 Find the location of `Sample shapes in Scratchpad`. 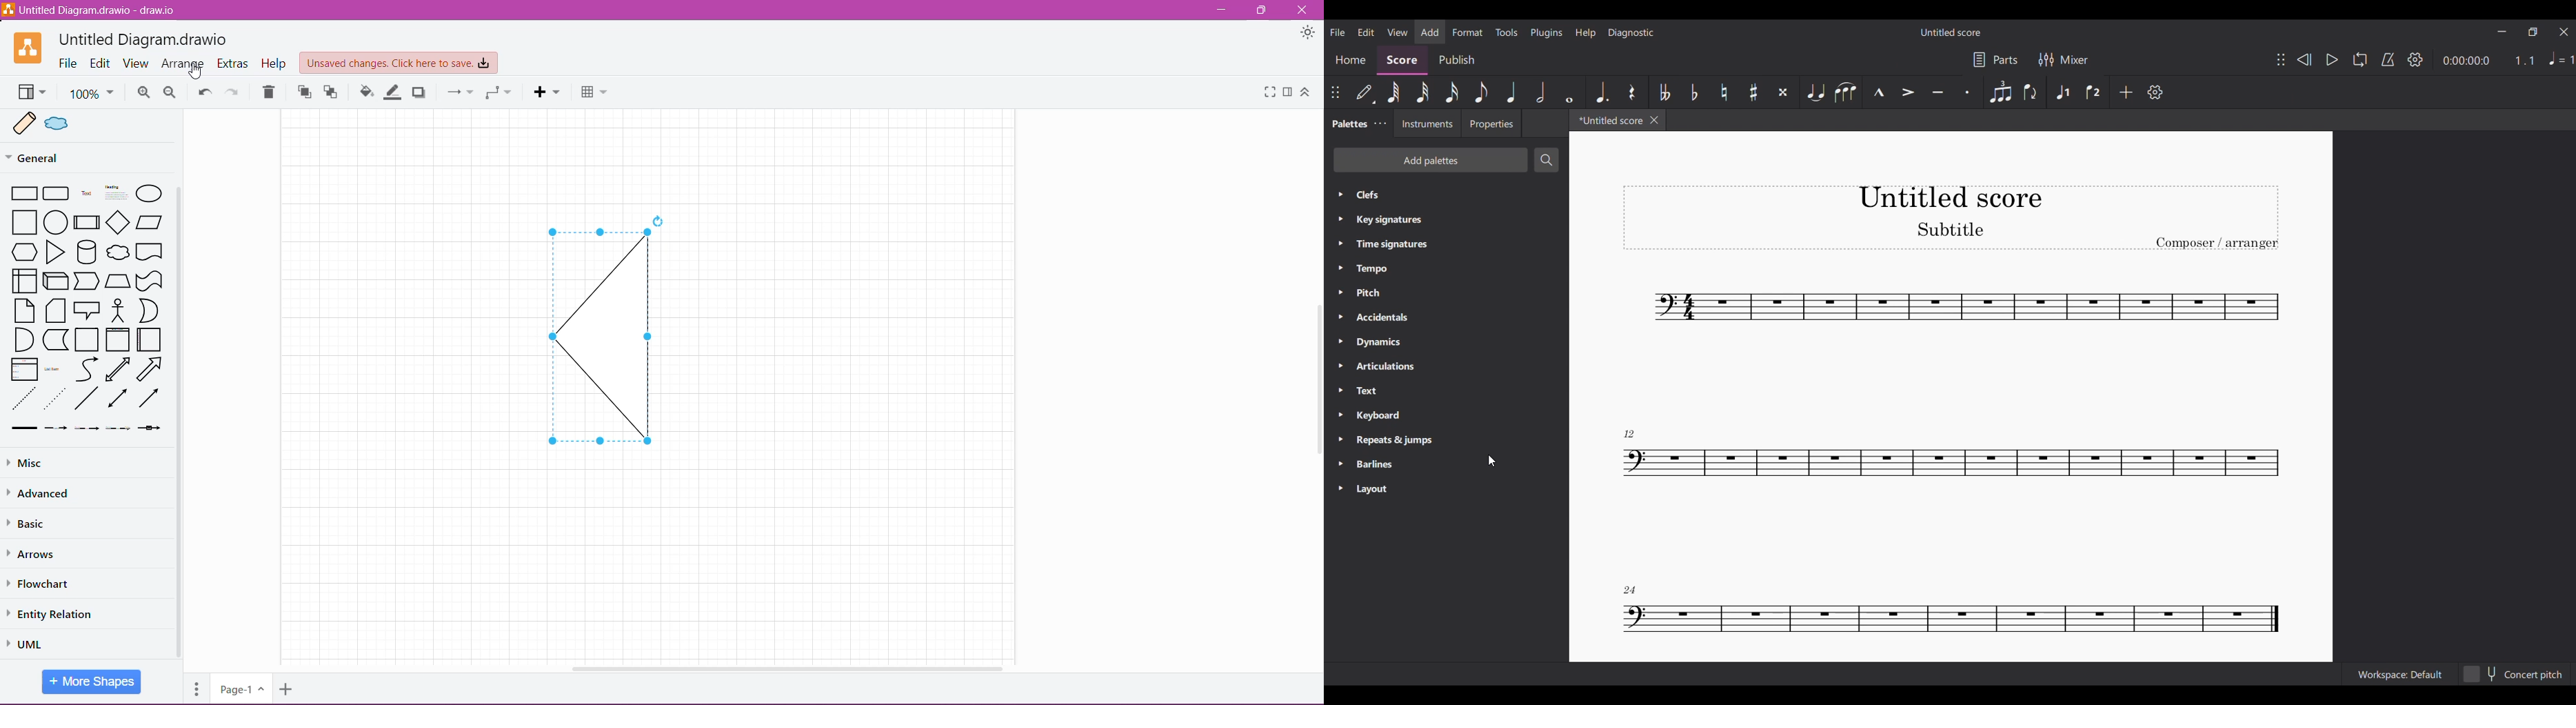

Sample shapes in Scratchpad is located at coordinates (92, 124).